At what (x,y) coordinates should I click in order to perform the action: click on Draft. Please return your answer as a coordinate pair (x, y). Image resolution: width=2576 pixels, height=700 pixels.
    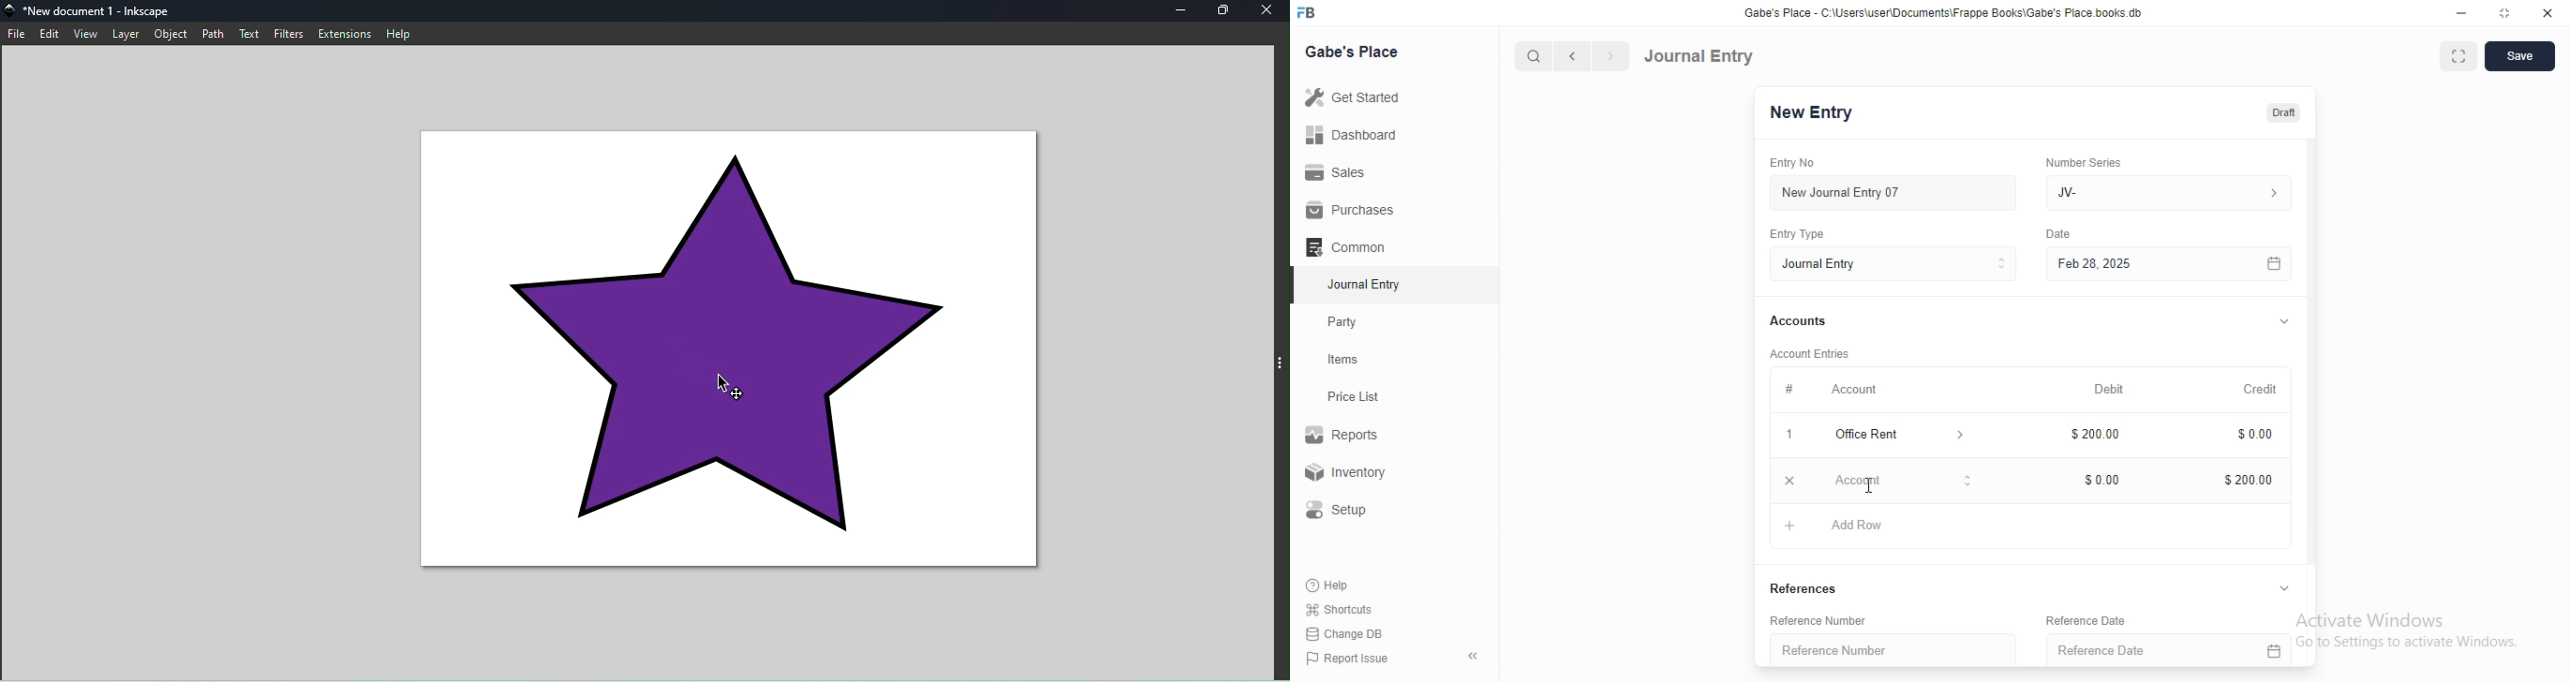
    Looking at the image, I should click on (2283, 113).